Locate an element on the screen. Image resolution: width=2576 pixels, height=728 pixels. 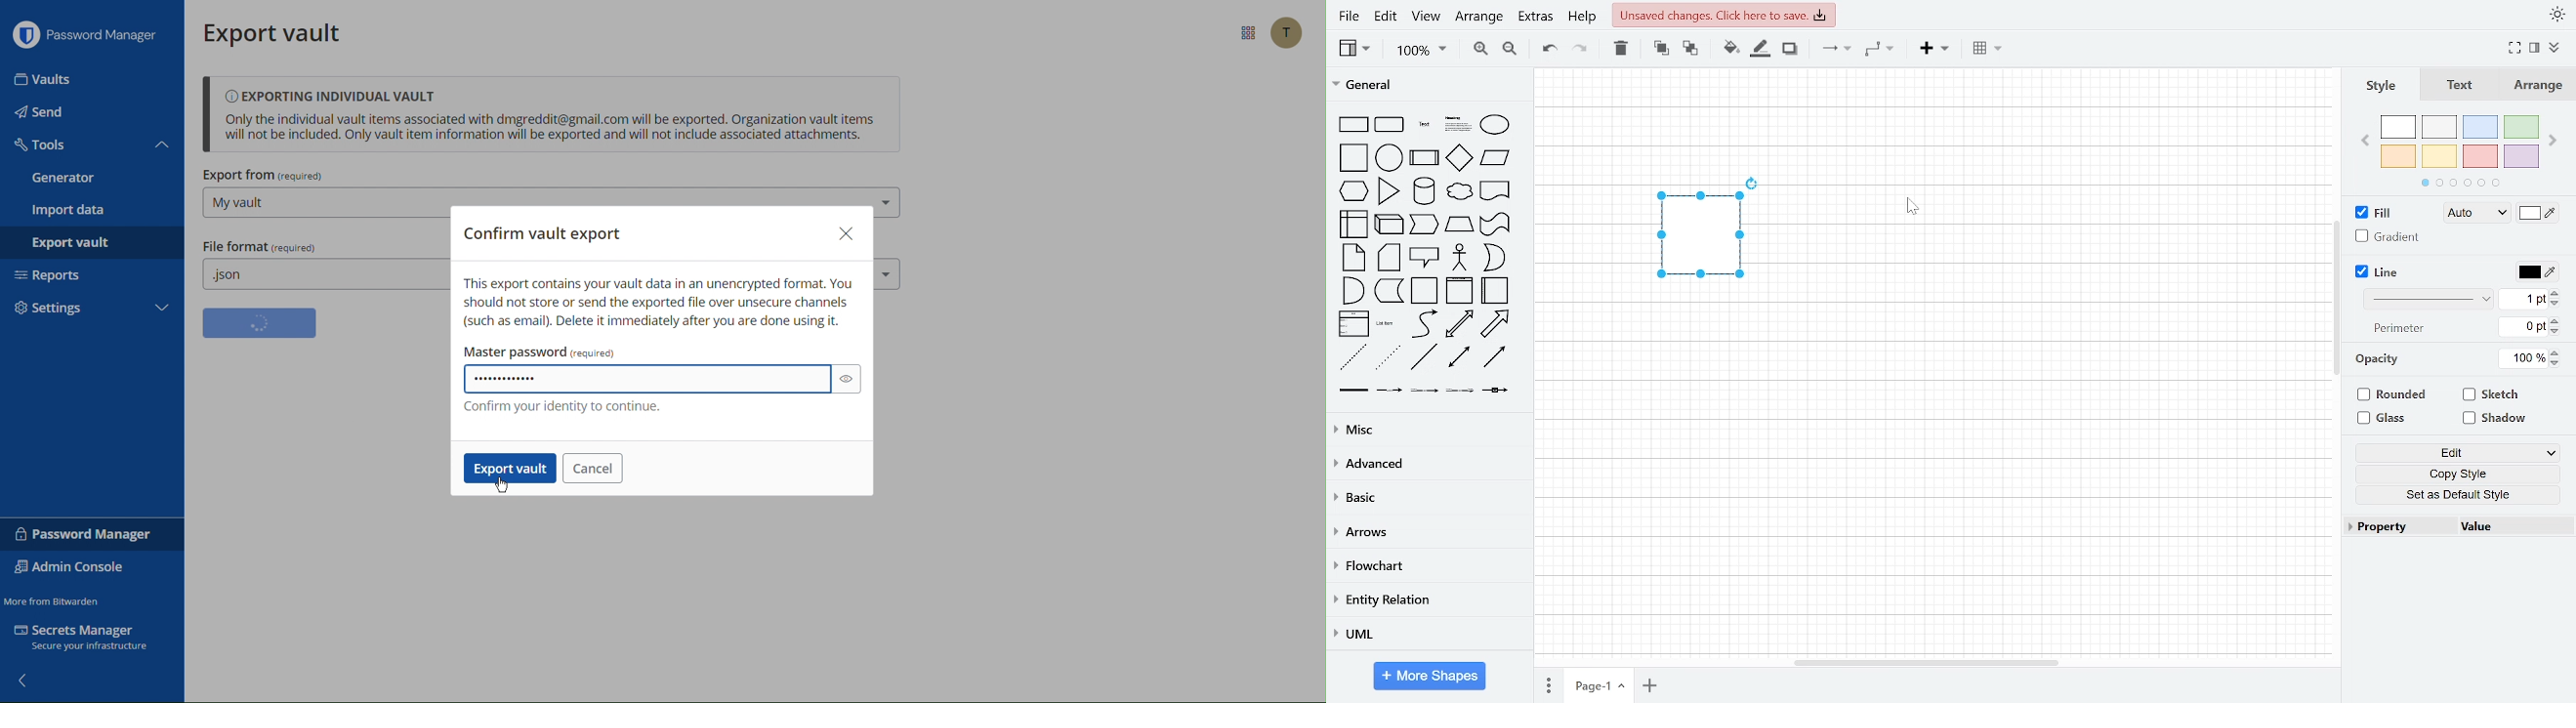
decrease opacity is located at coordinates (2555, 362).